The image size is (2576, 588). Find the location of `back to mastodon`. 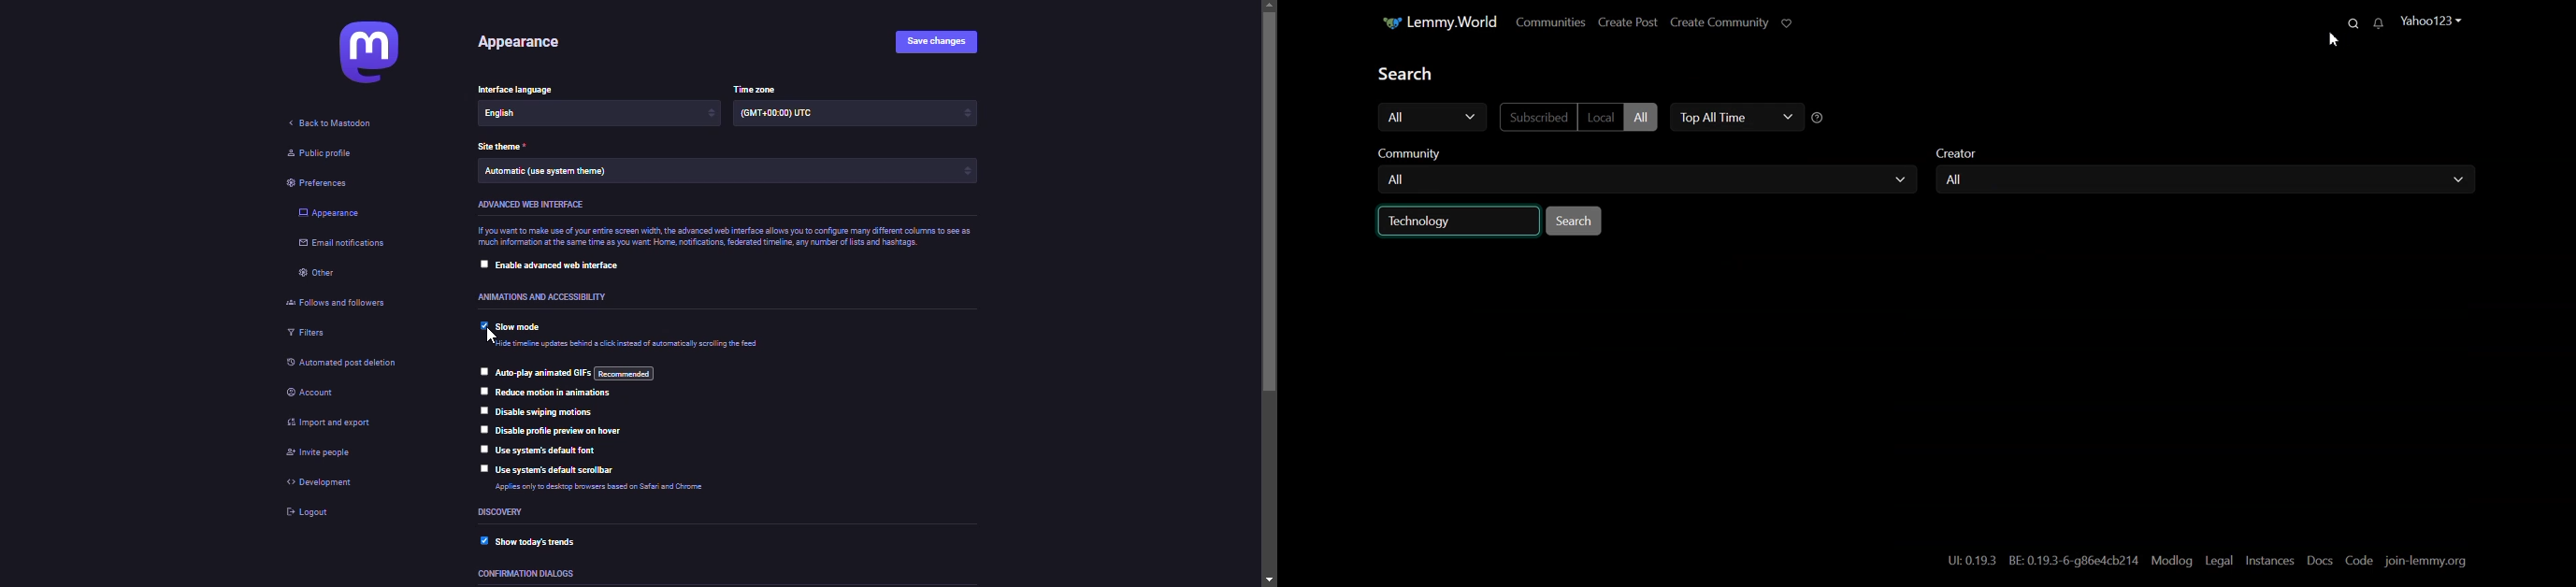

back to mastodon is located at coordinates (332, 122).